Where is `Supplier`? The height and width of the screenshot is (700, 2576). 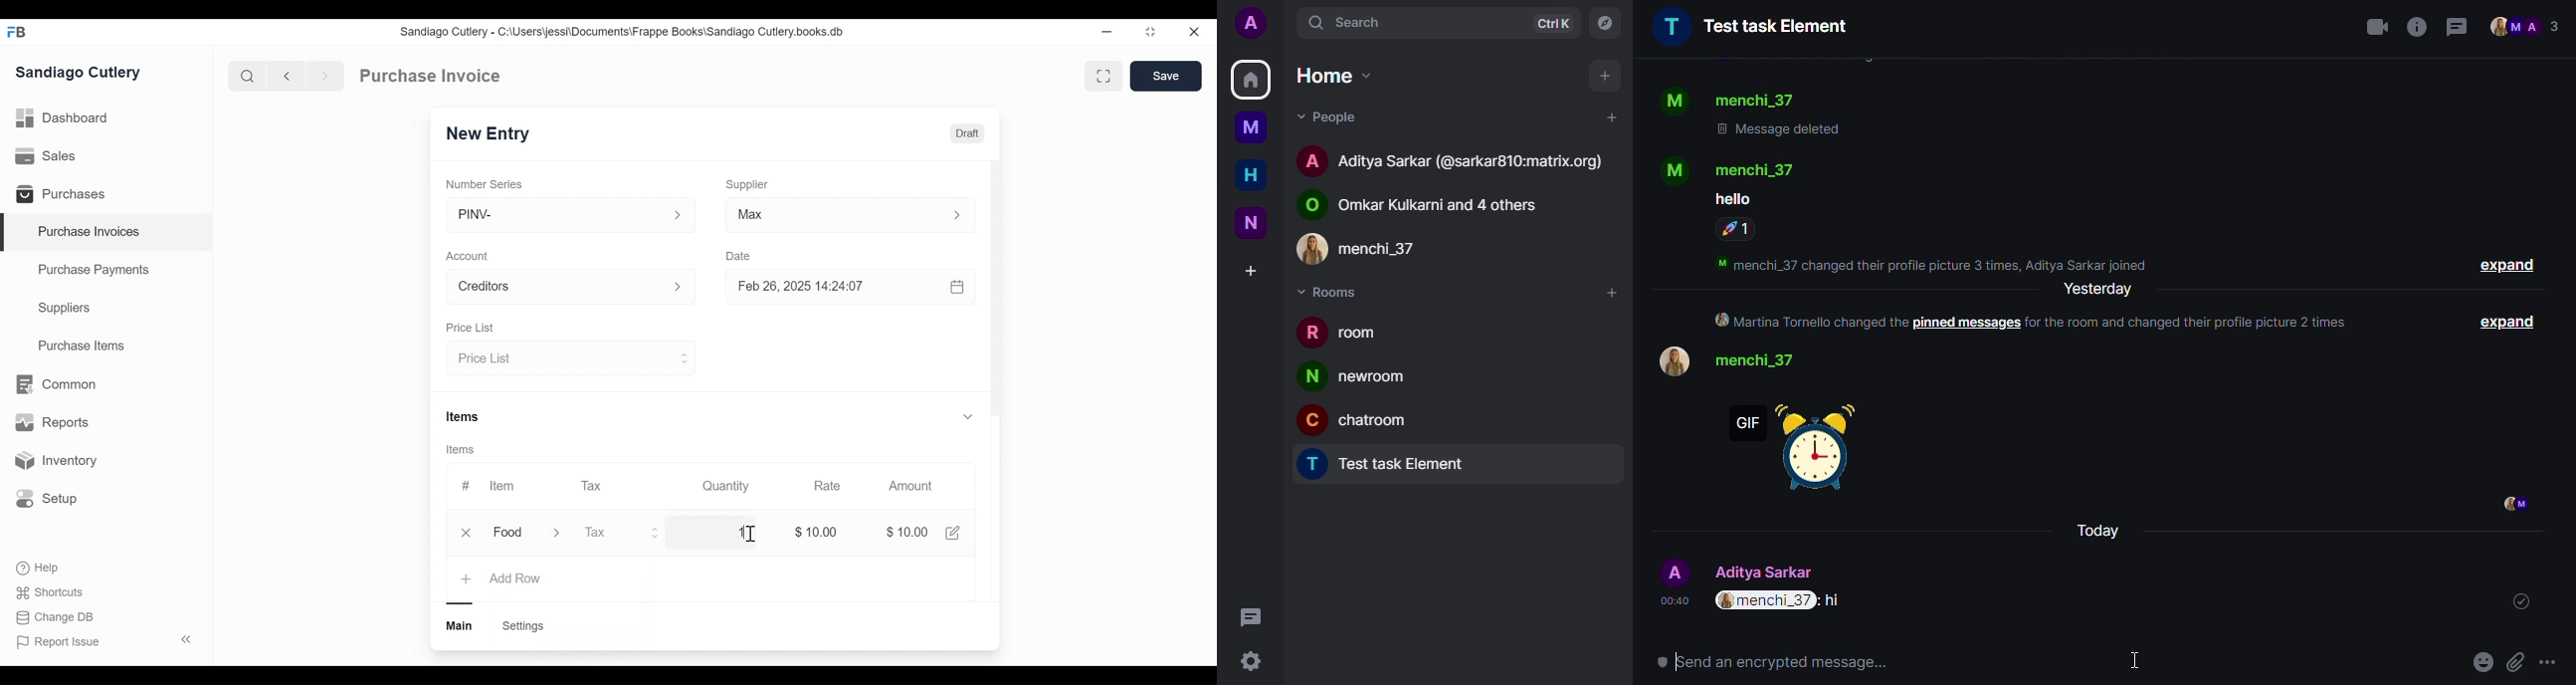
Supplier is located at coordinates (747, 185).